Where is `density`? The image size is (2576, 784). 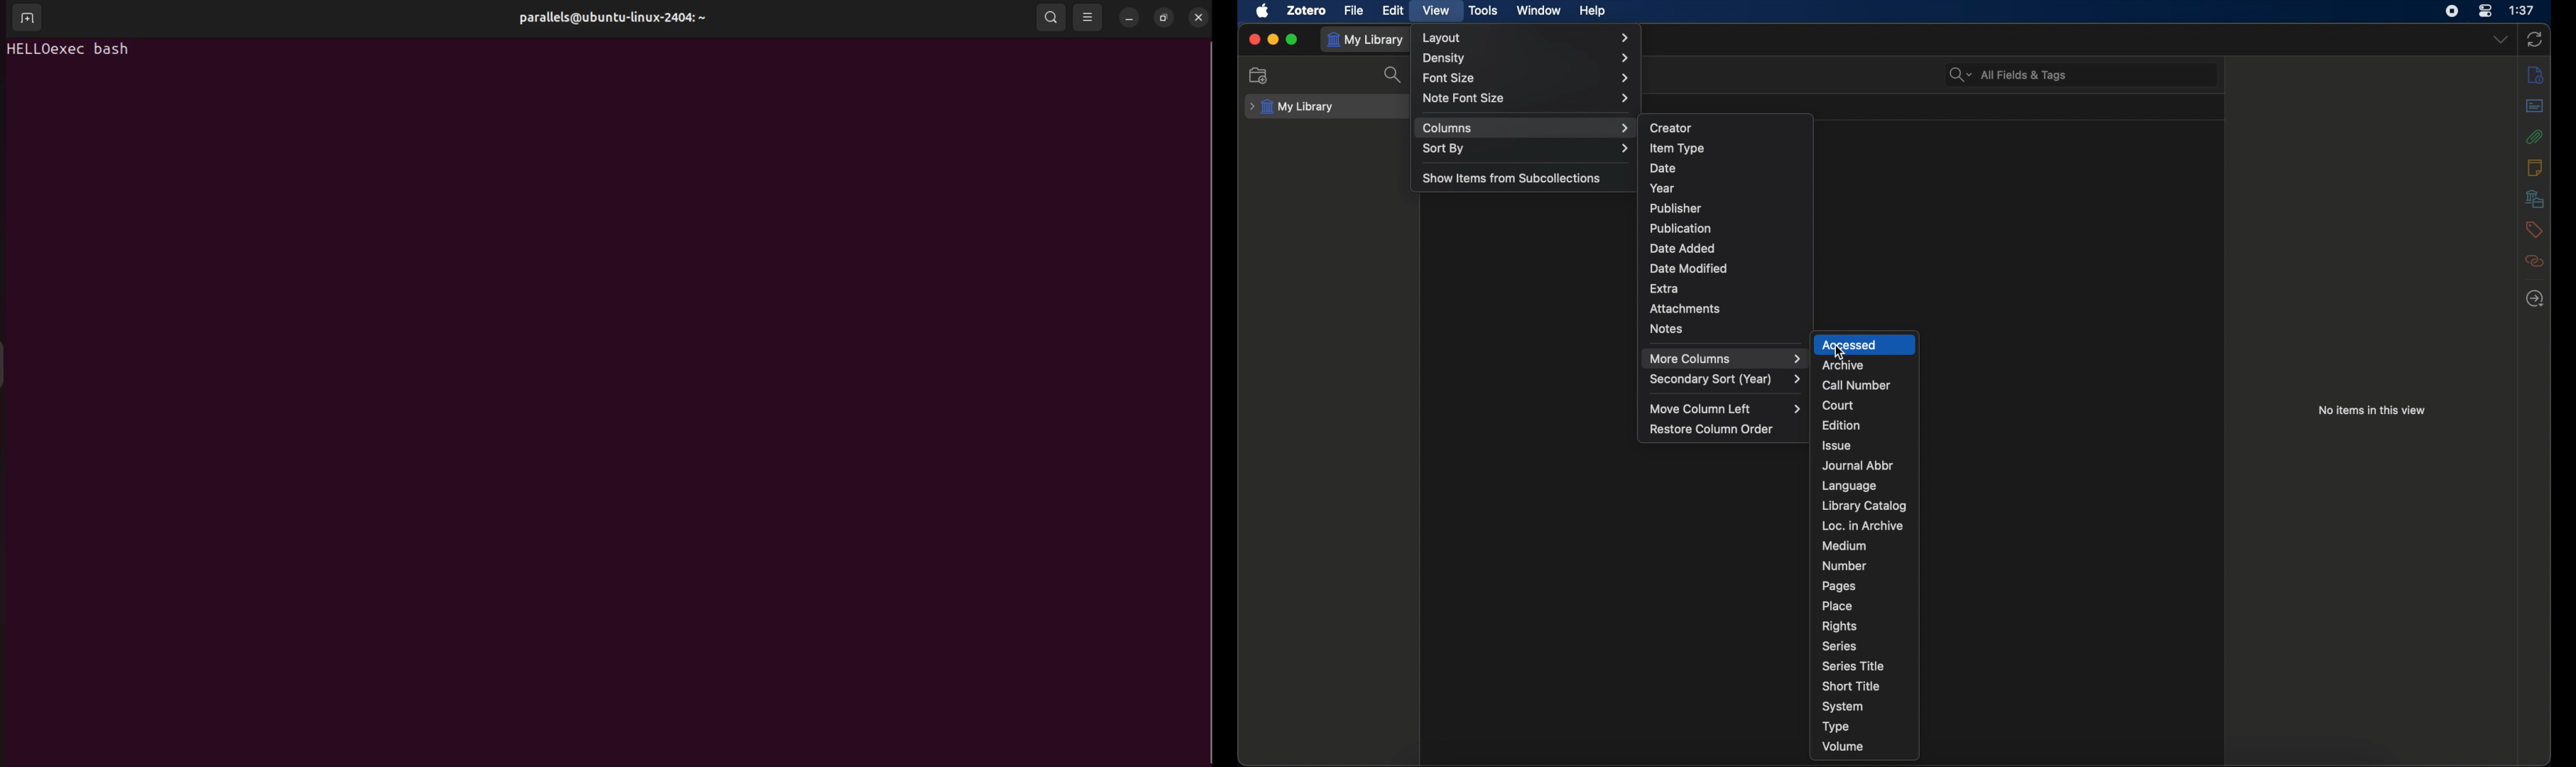
density is located at coordinates (1525, 58).